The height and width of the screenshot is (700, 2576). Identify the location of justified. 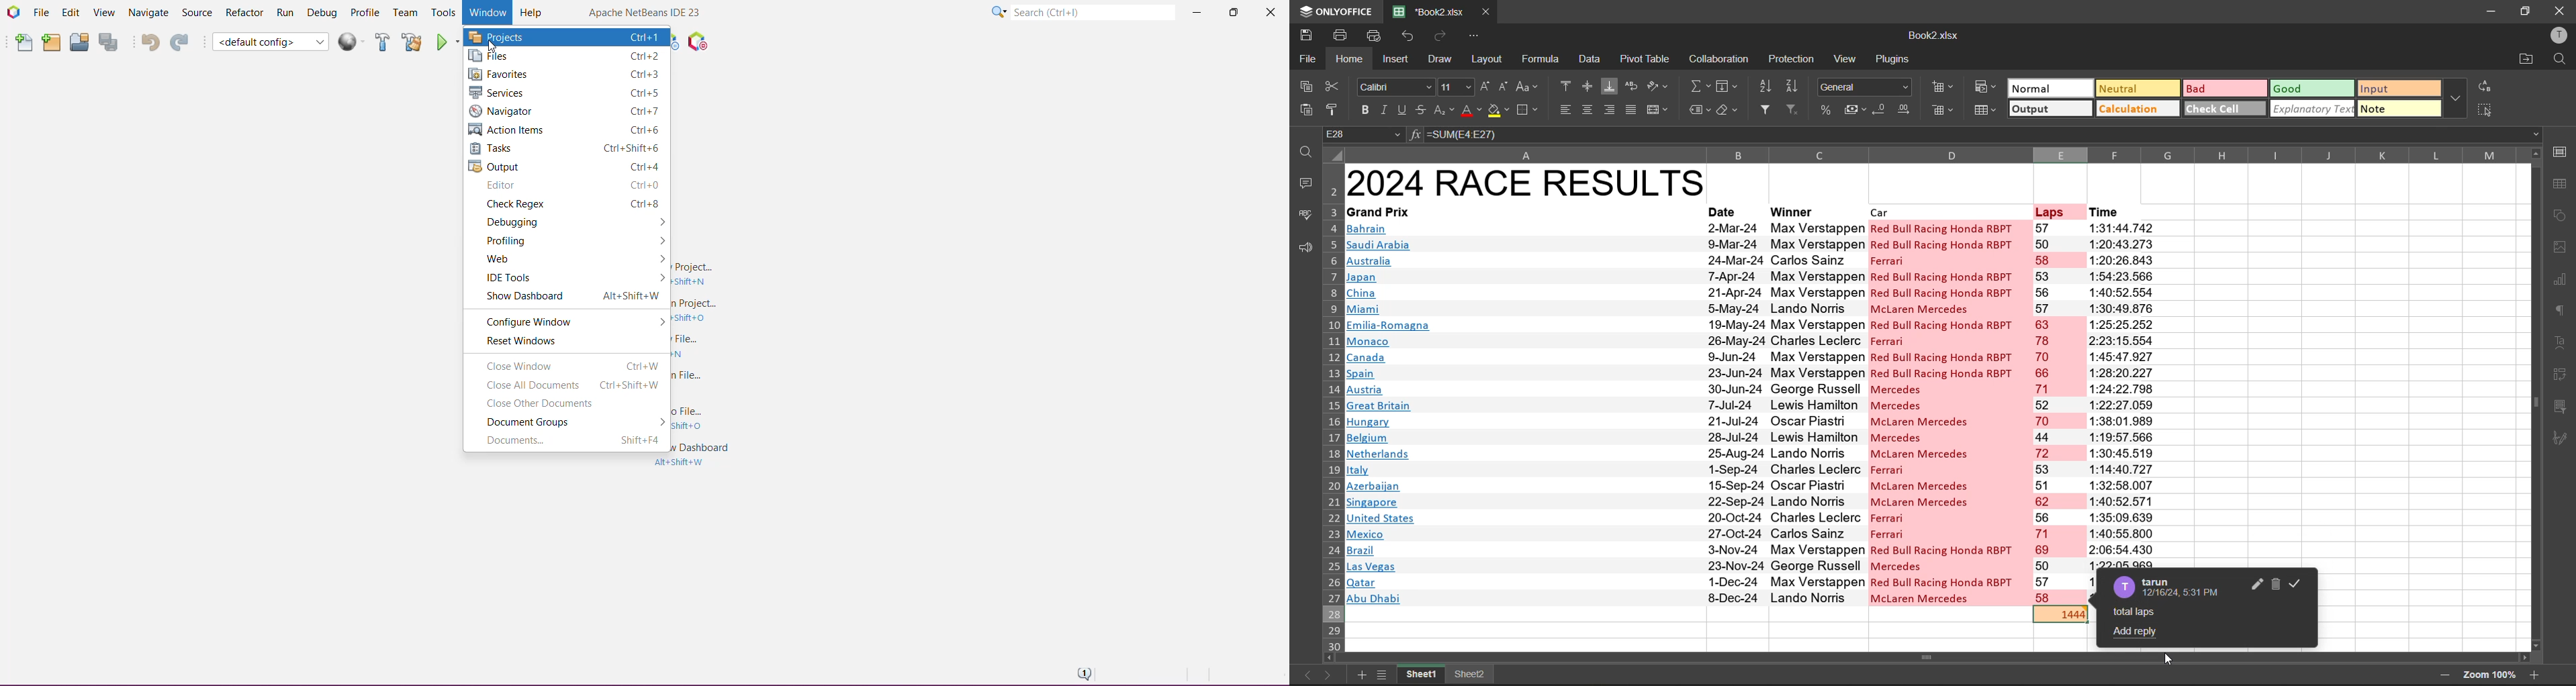
(1632, 109).